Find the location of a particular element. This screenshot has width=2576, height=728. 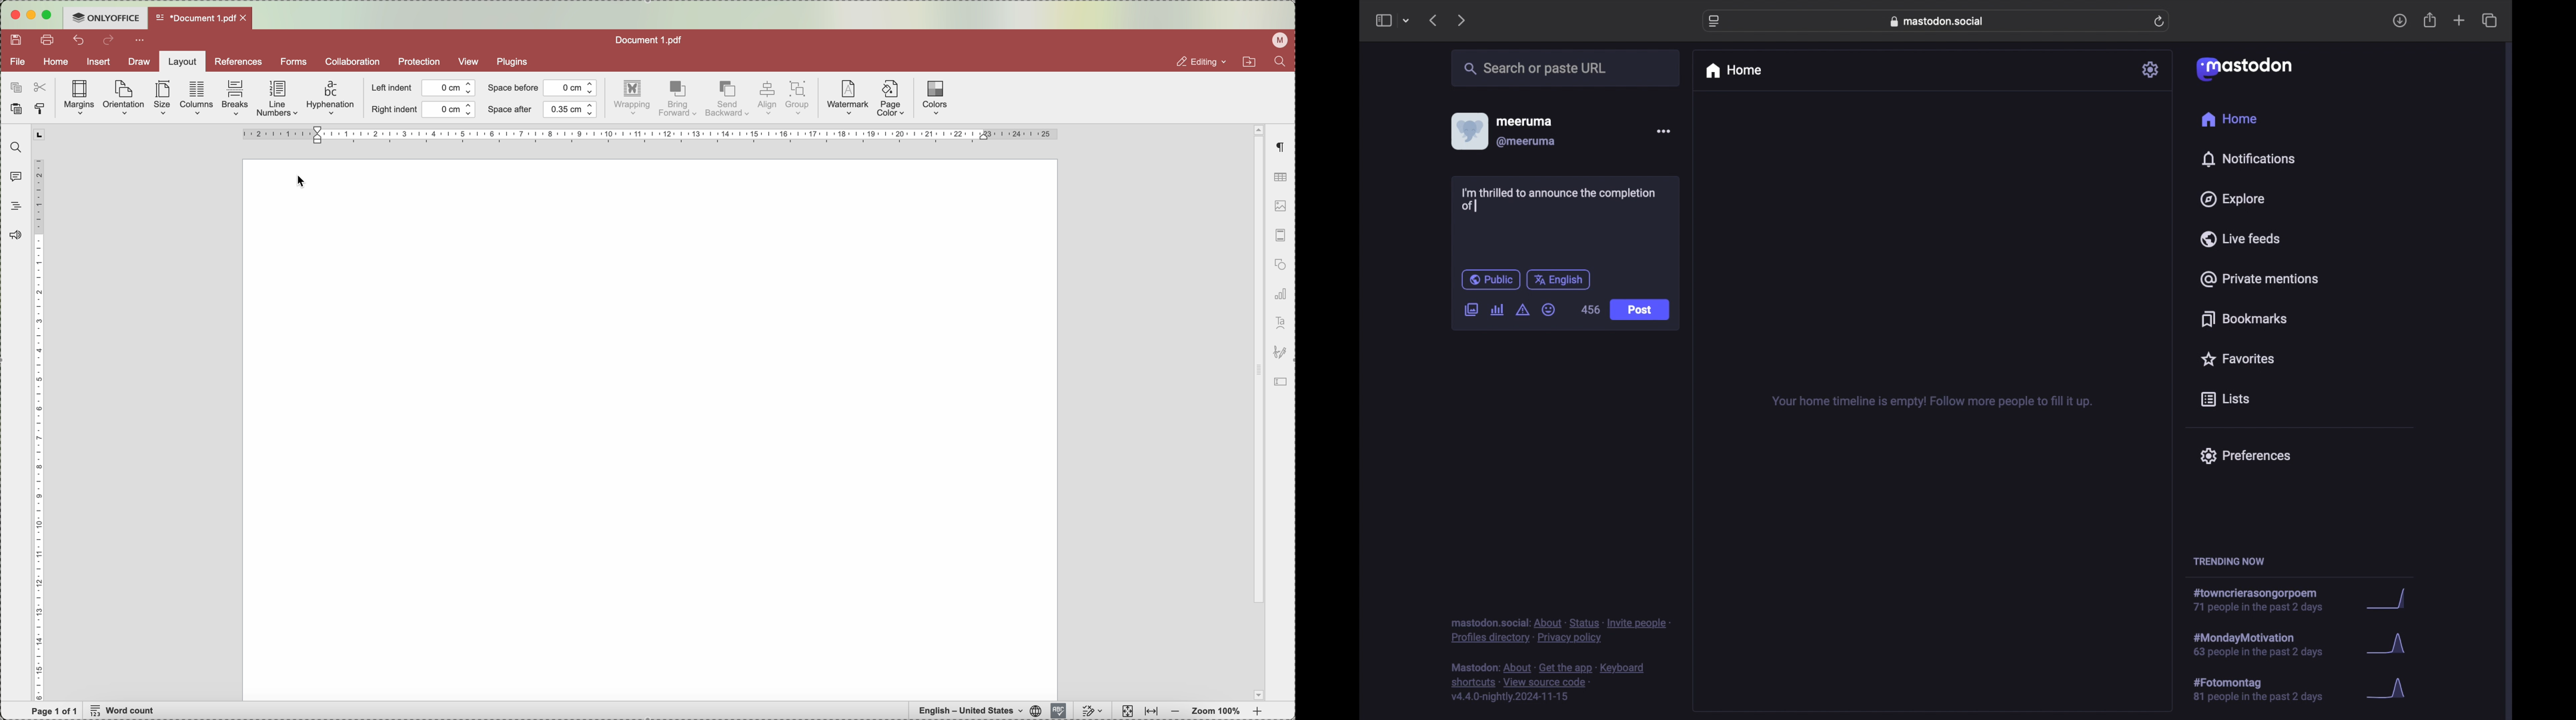

more options is located at coordinates (1663, 131).